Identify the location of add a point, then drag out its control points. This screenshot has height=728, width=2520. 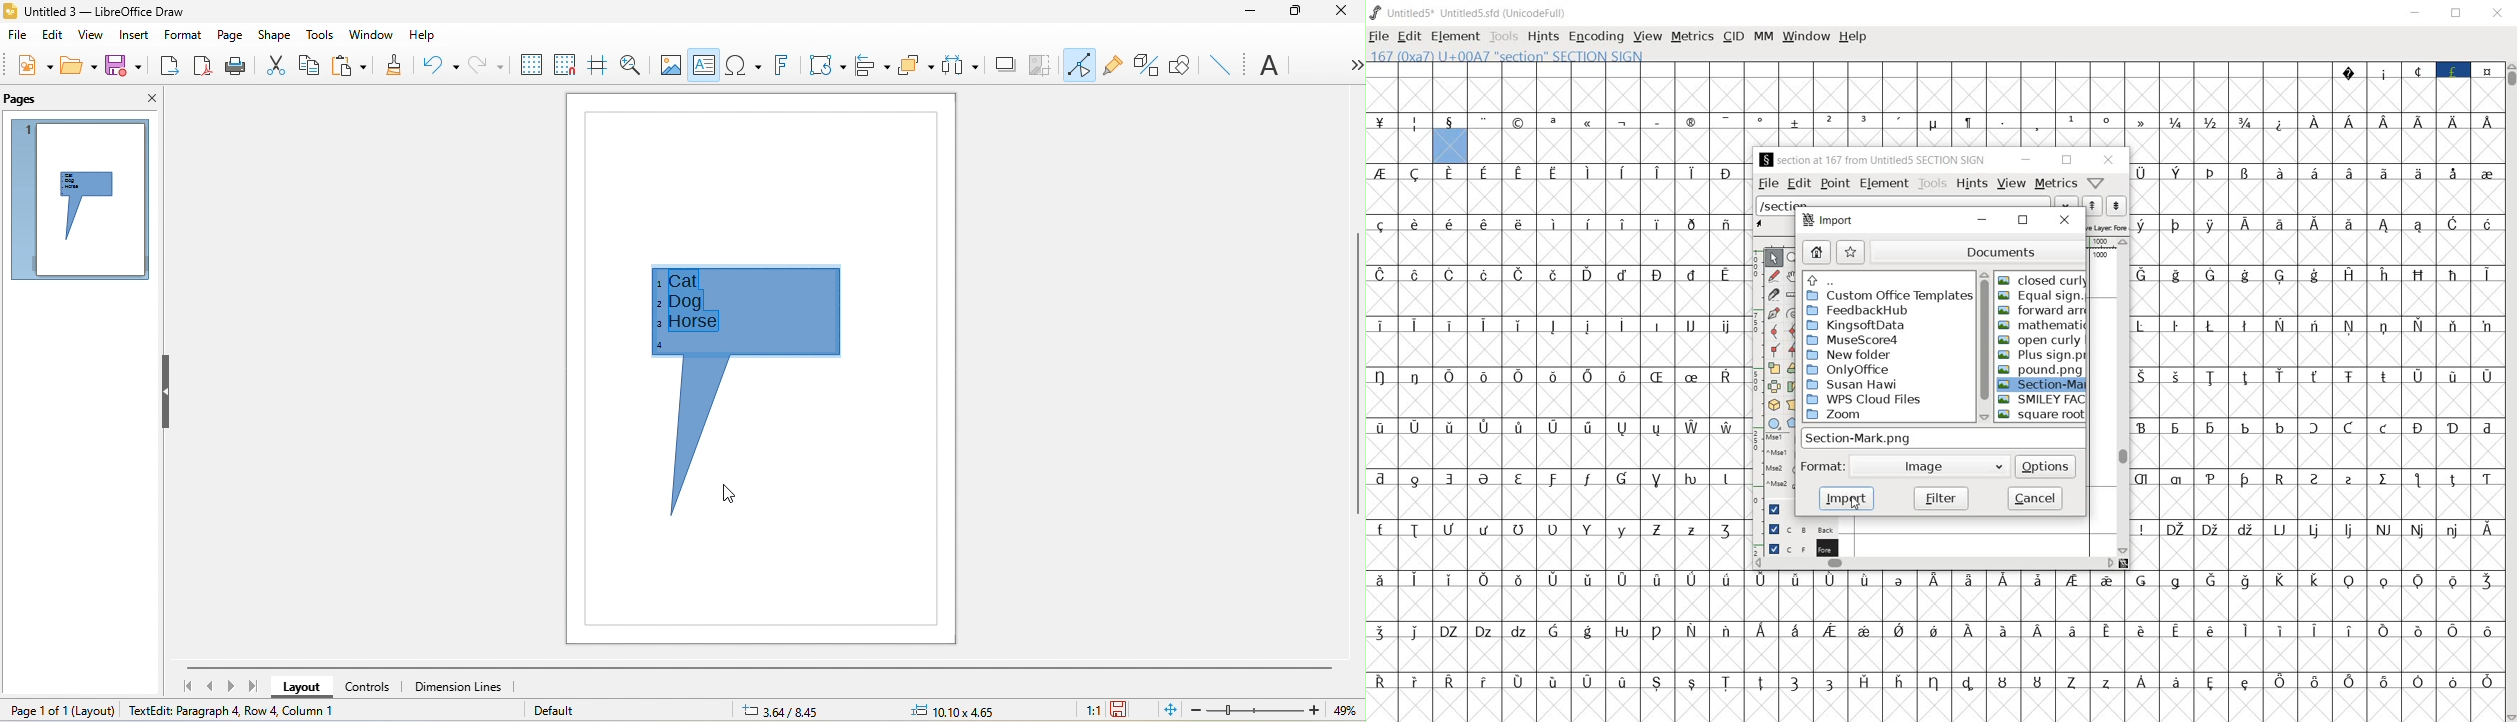
(1773, 312).